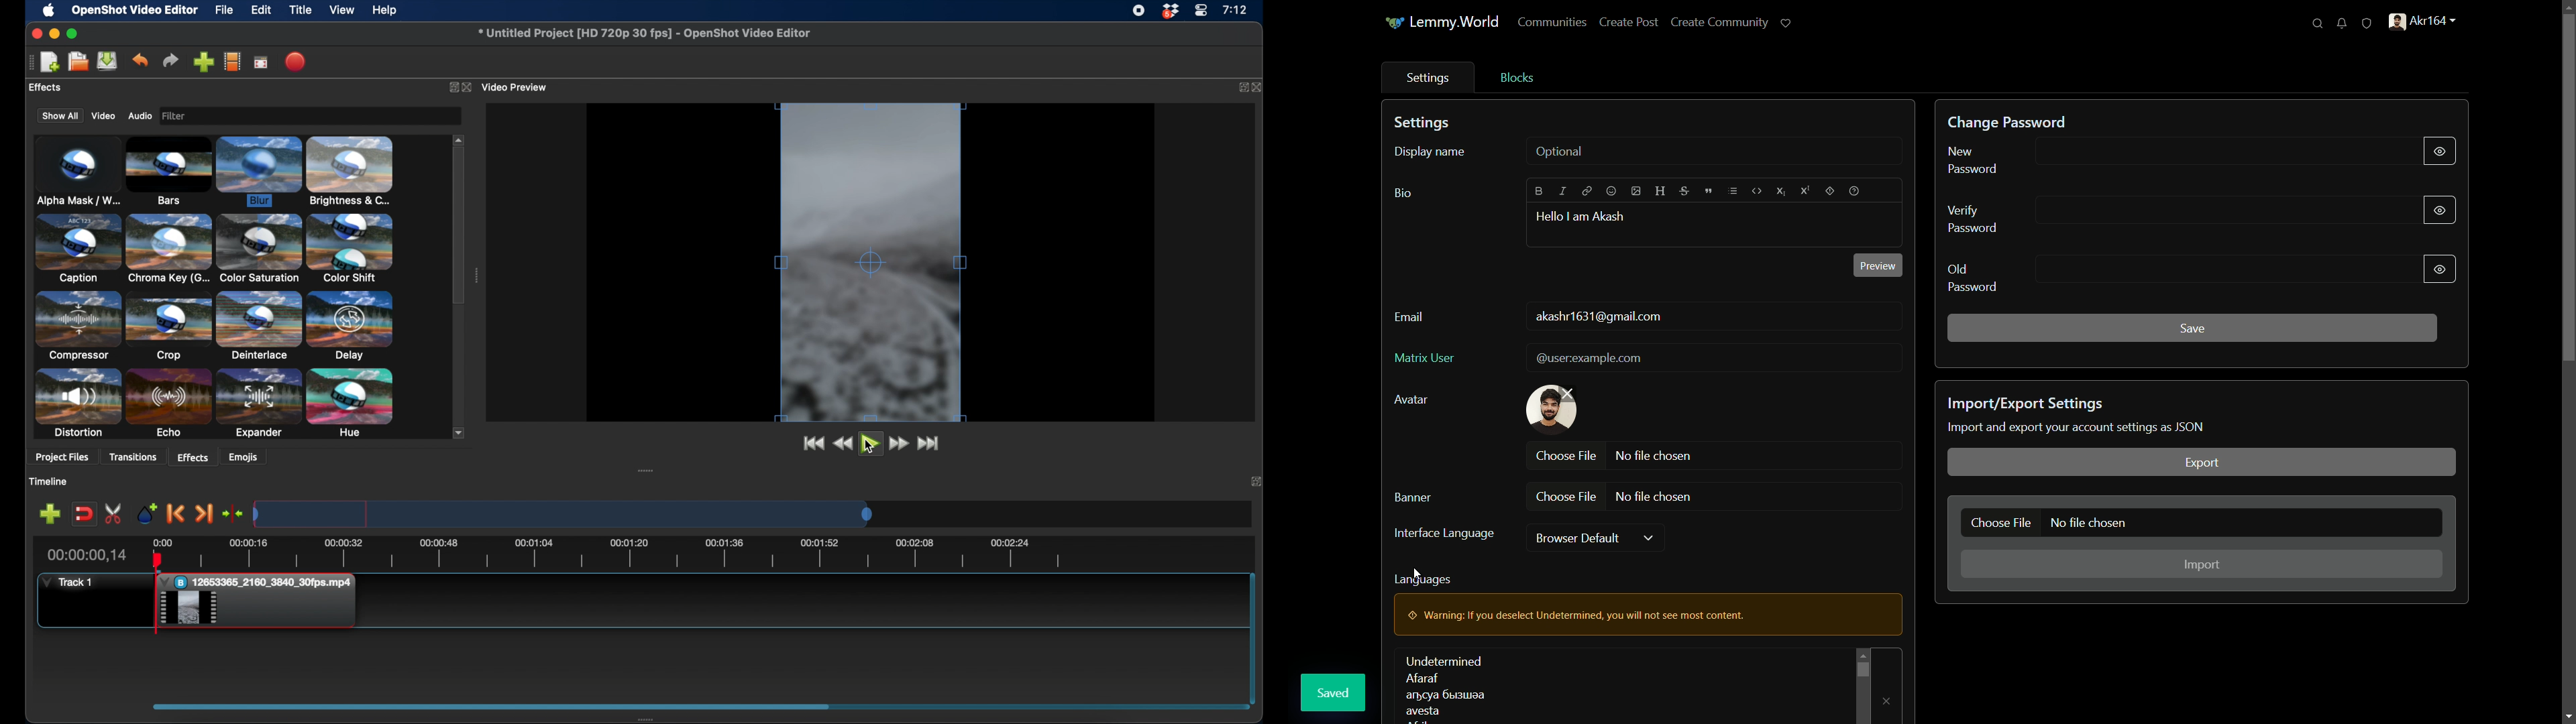 This screenshot has width=2576, height=728. I want to click on drag handle, so click(649, 719).